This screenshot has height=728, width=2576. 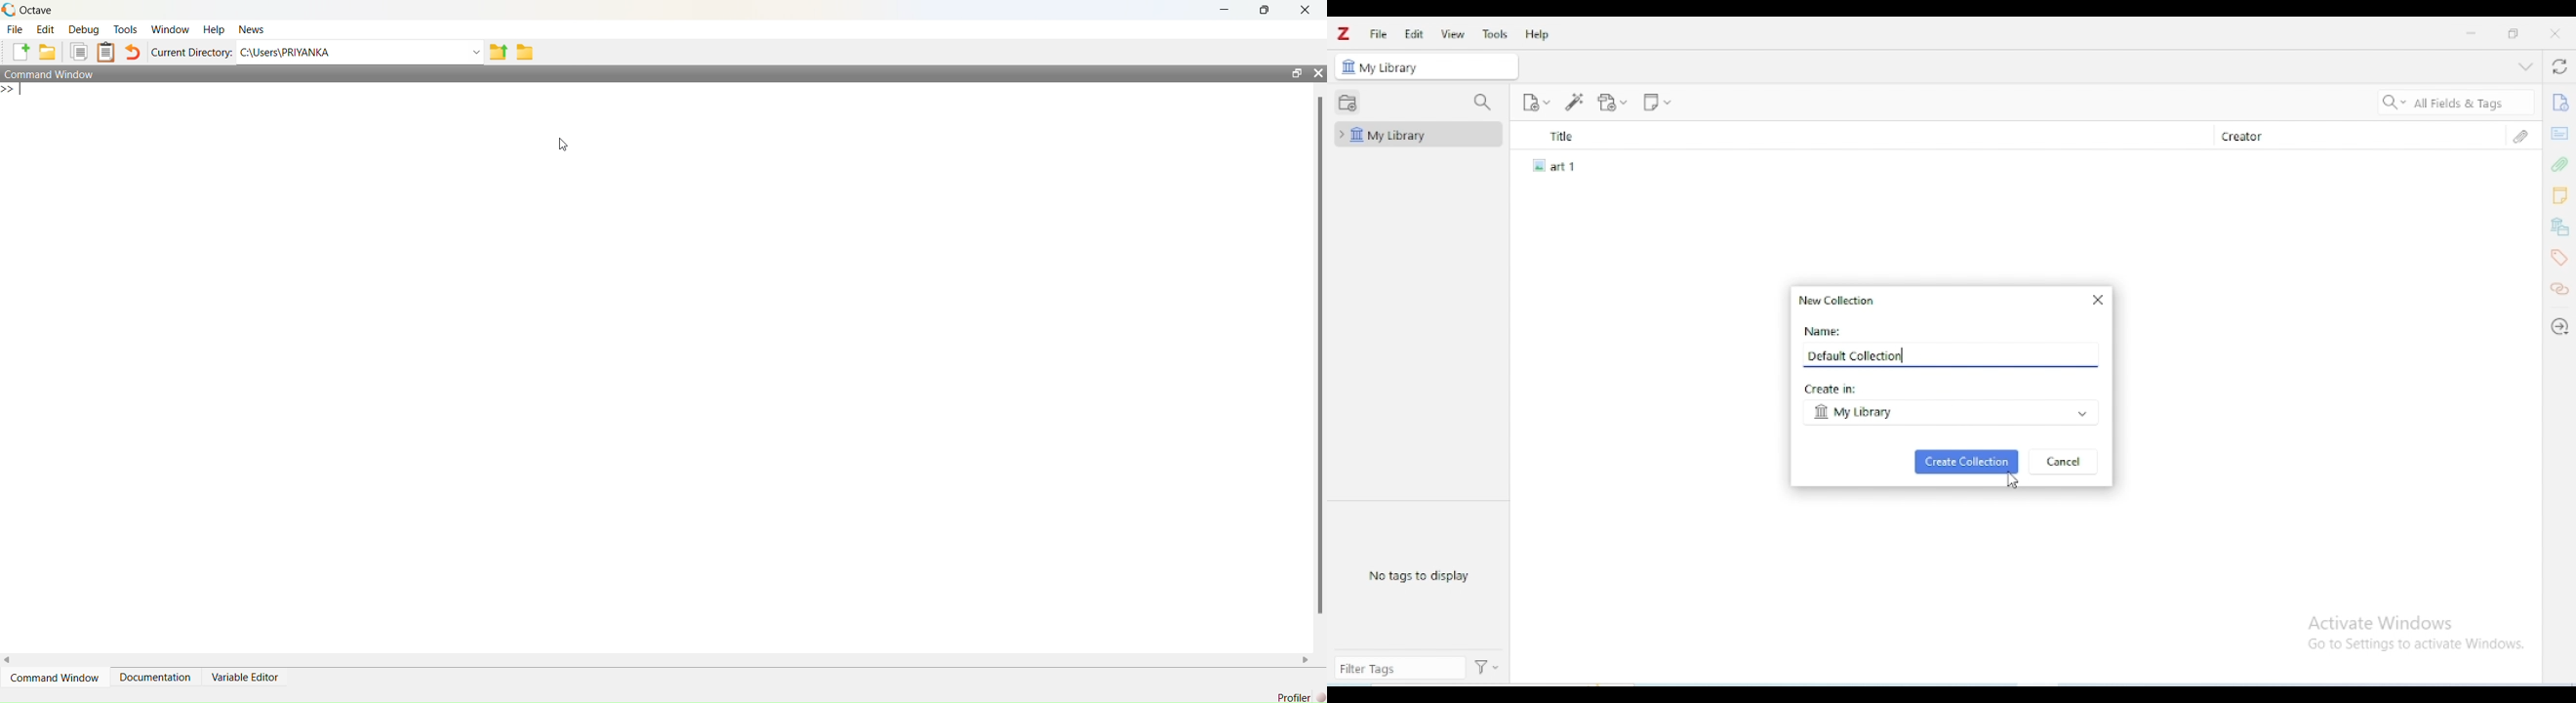 I want to click on collapse section, so click(x=2525, y=67).